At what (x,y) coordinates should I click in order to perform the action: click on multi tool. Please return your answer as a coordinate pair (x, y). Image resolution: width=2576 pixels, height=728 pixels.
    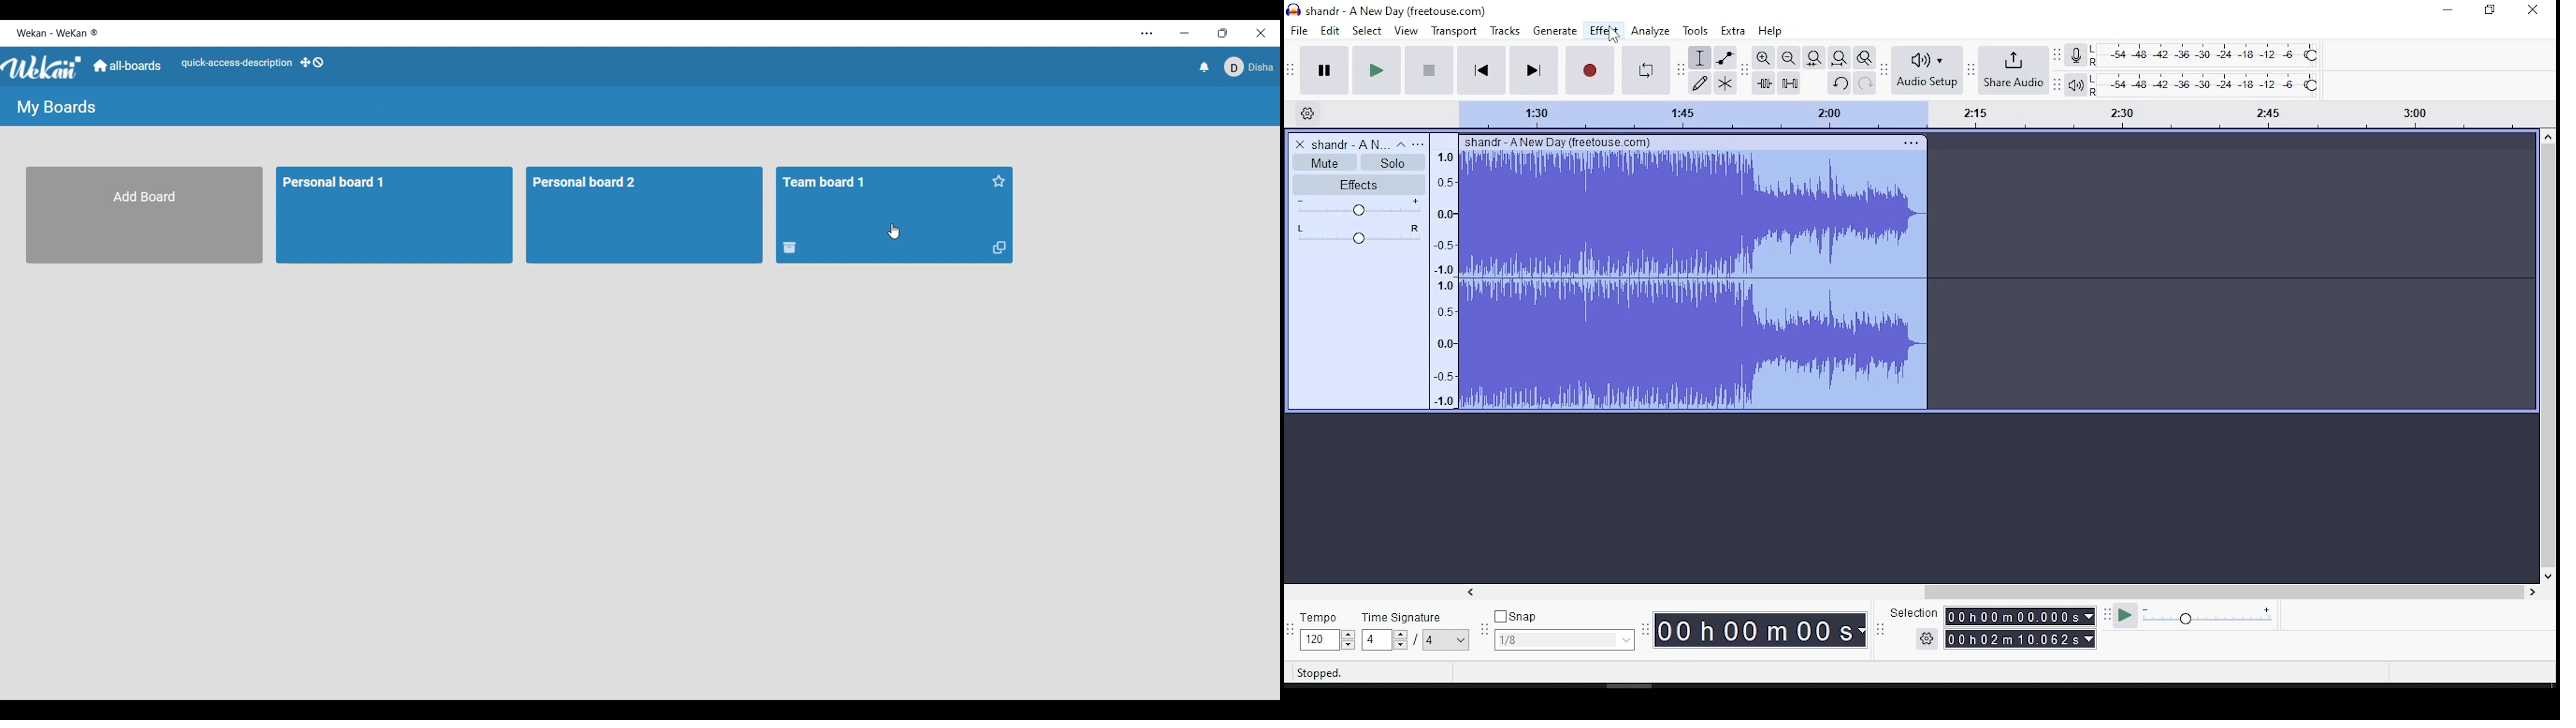
    Looking at the image, I should click on (1726, 84).